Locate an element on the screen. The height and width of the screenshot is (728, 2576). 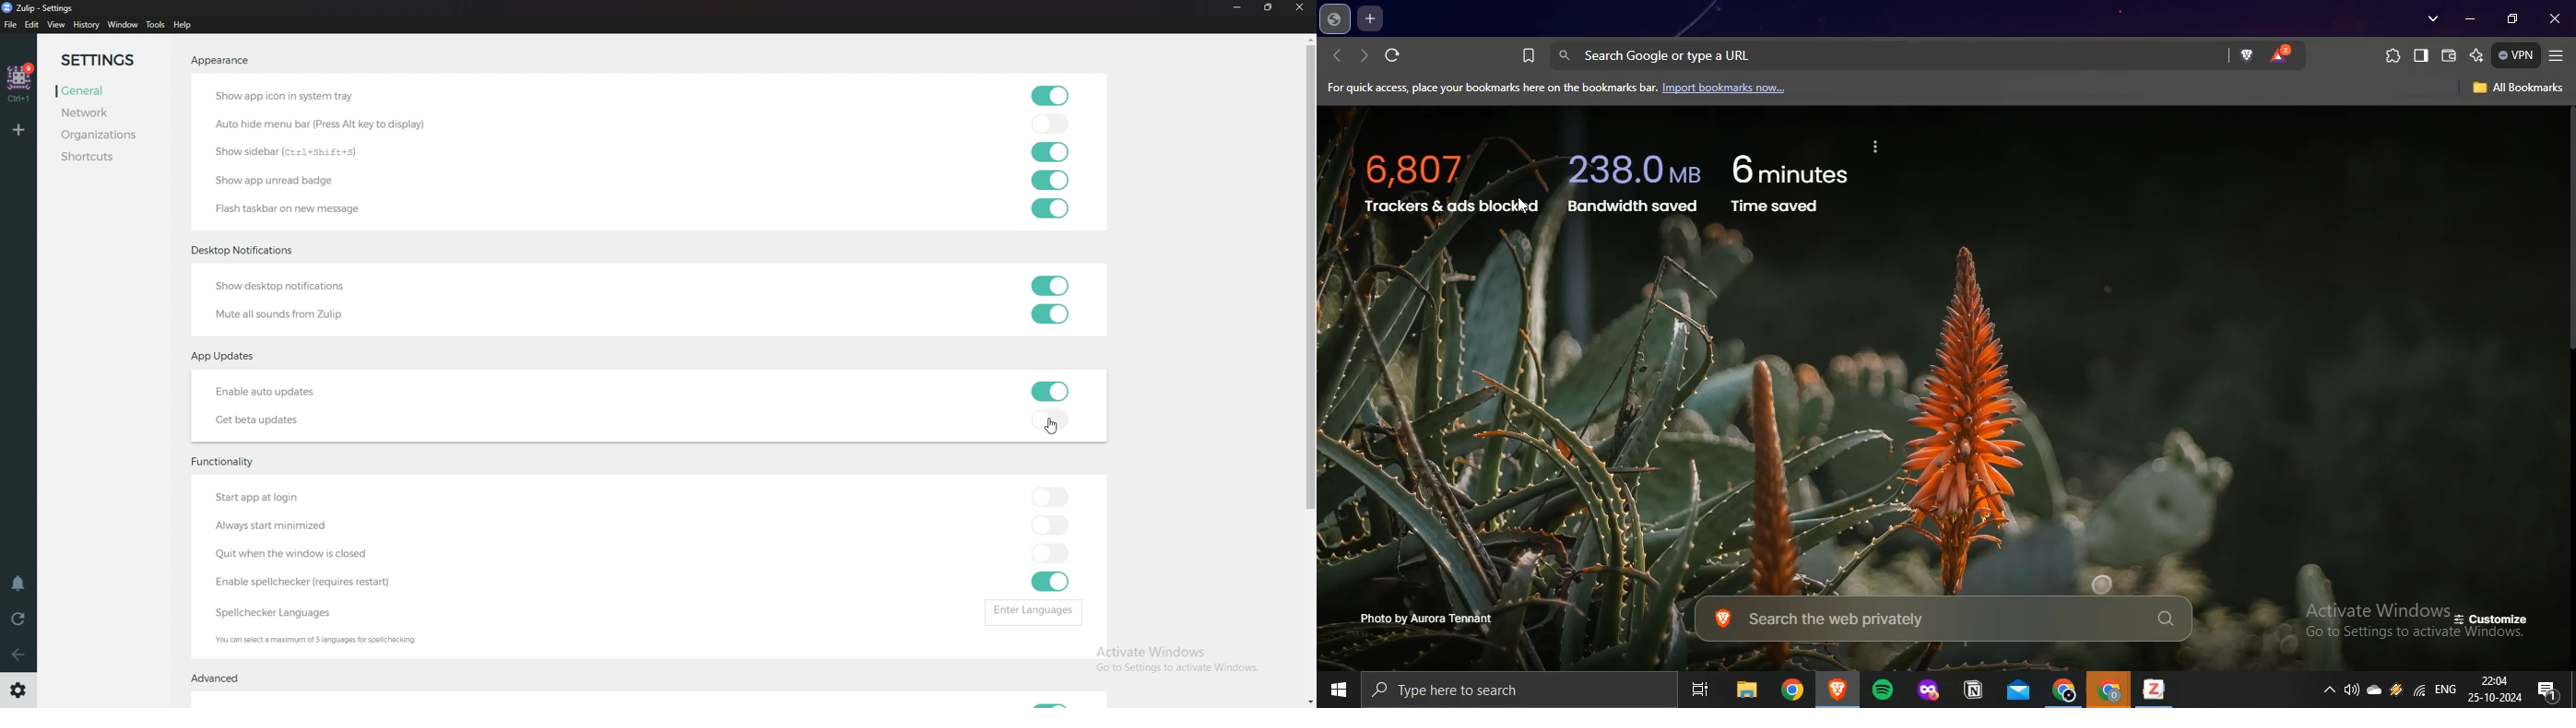
toggle is located at coordinates (1050, 126).